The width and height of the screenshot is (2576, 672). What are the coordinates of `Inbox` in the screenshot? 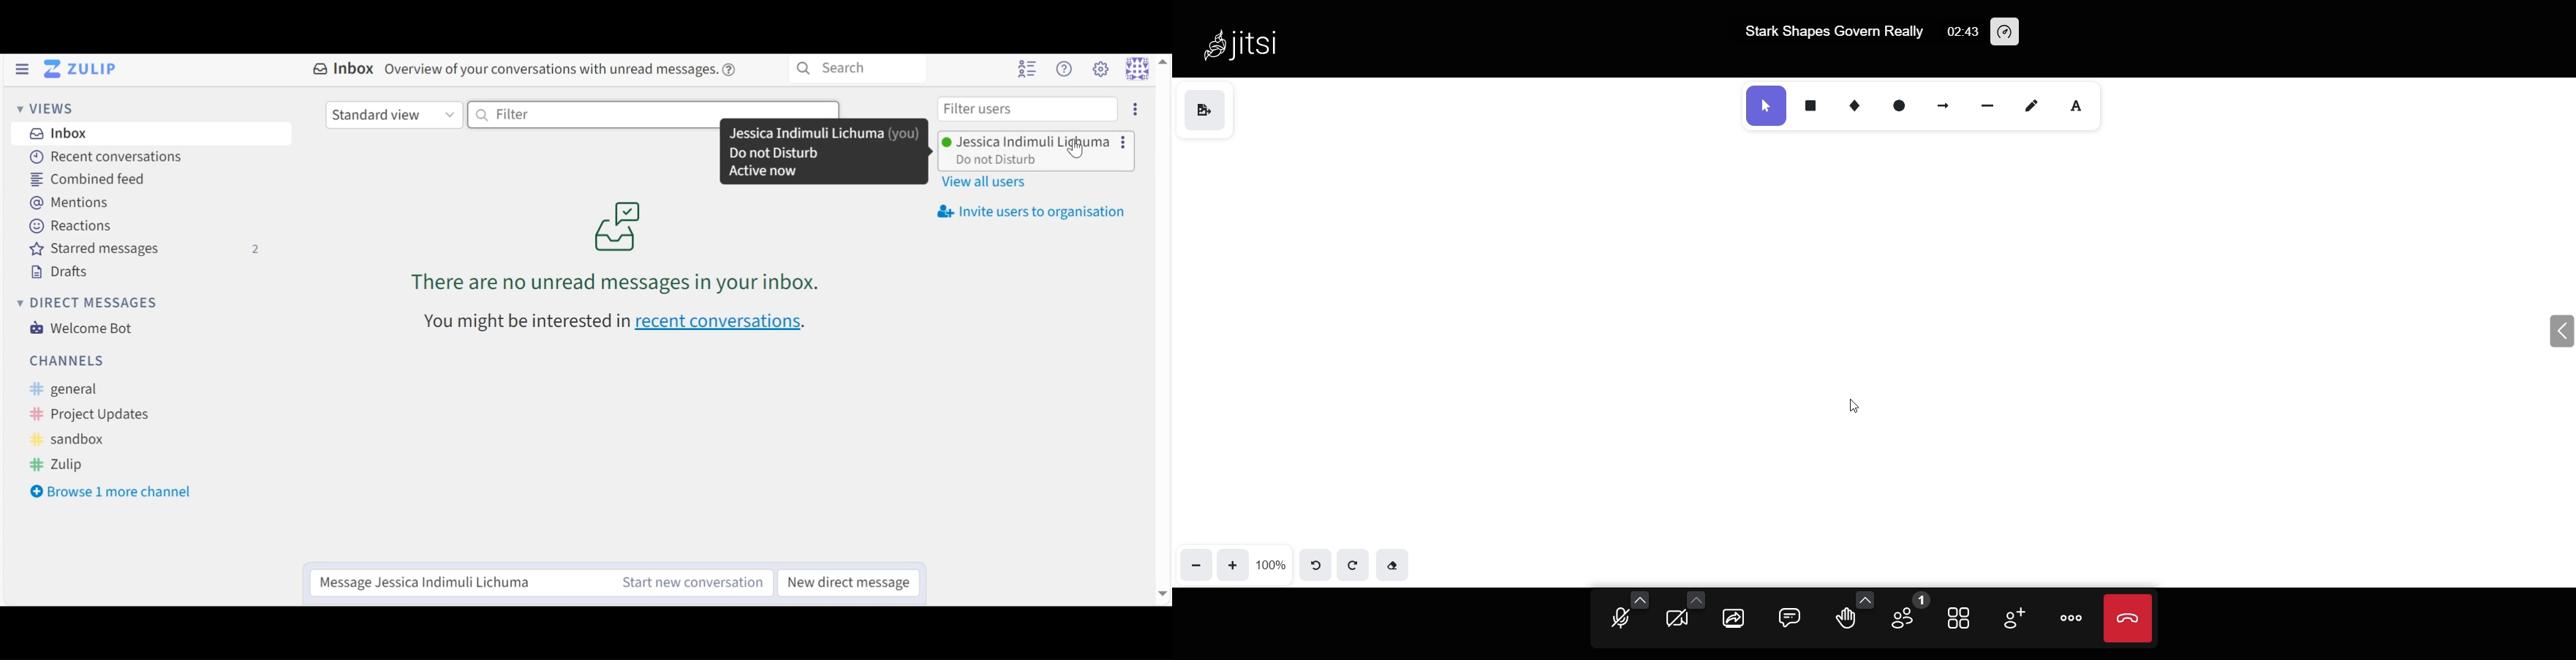 It's located at (343, 68).